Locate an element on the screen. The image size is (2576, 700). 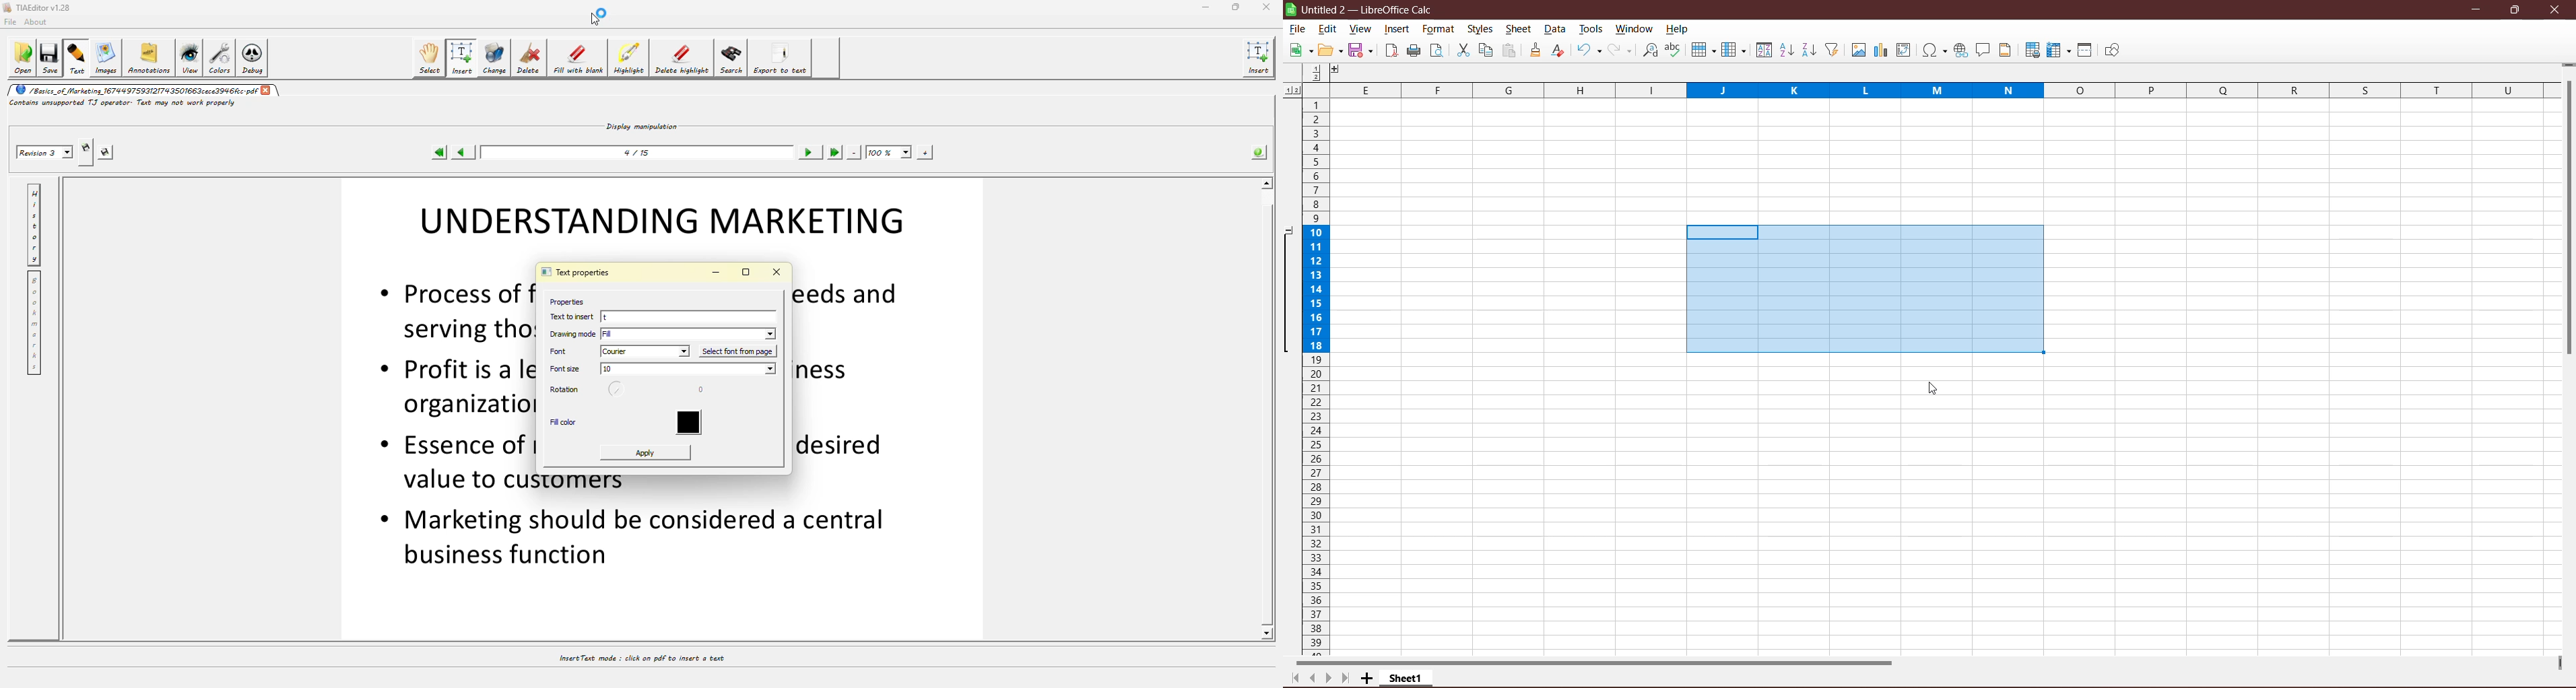
View is located at coordinates (1359, 30).